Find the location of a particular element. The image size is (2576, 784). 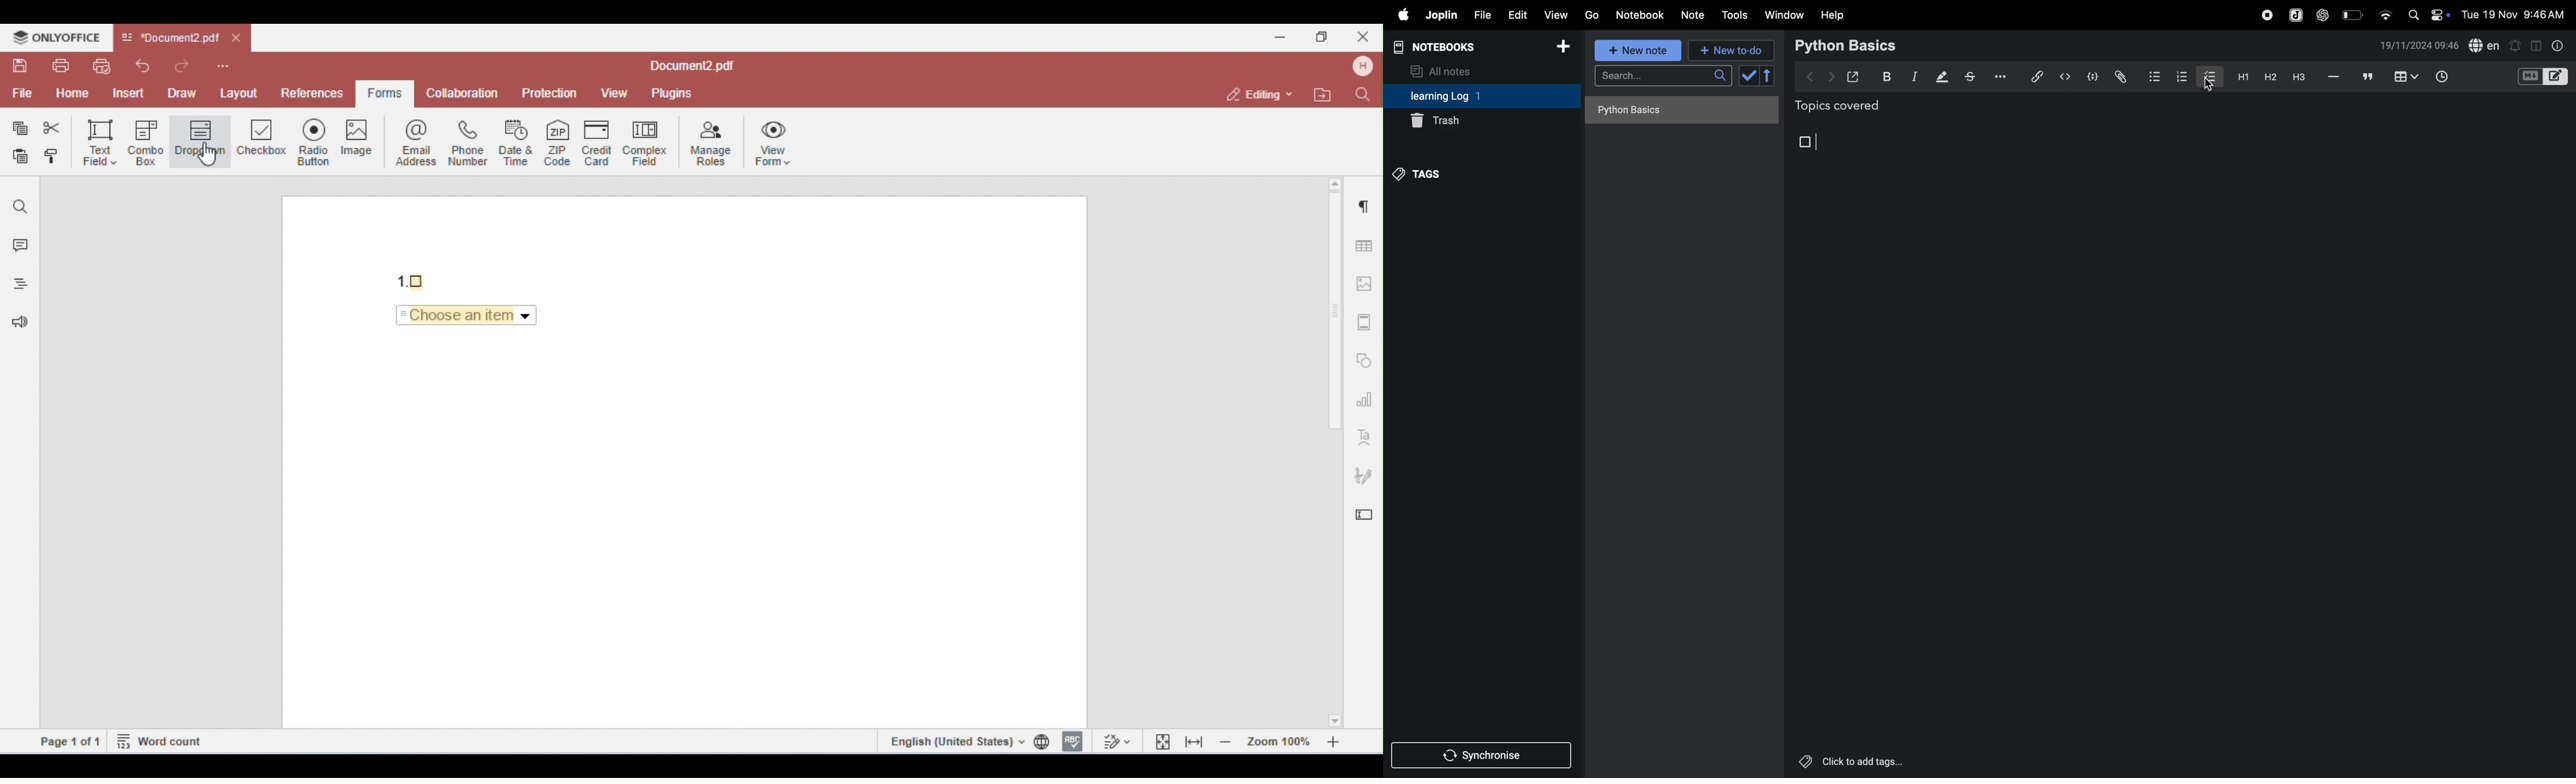

options is located at coordinates (1998, 76).